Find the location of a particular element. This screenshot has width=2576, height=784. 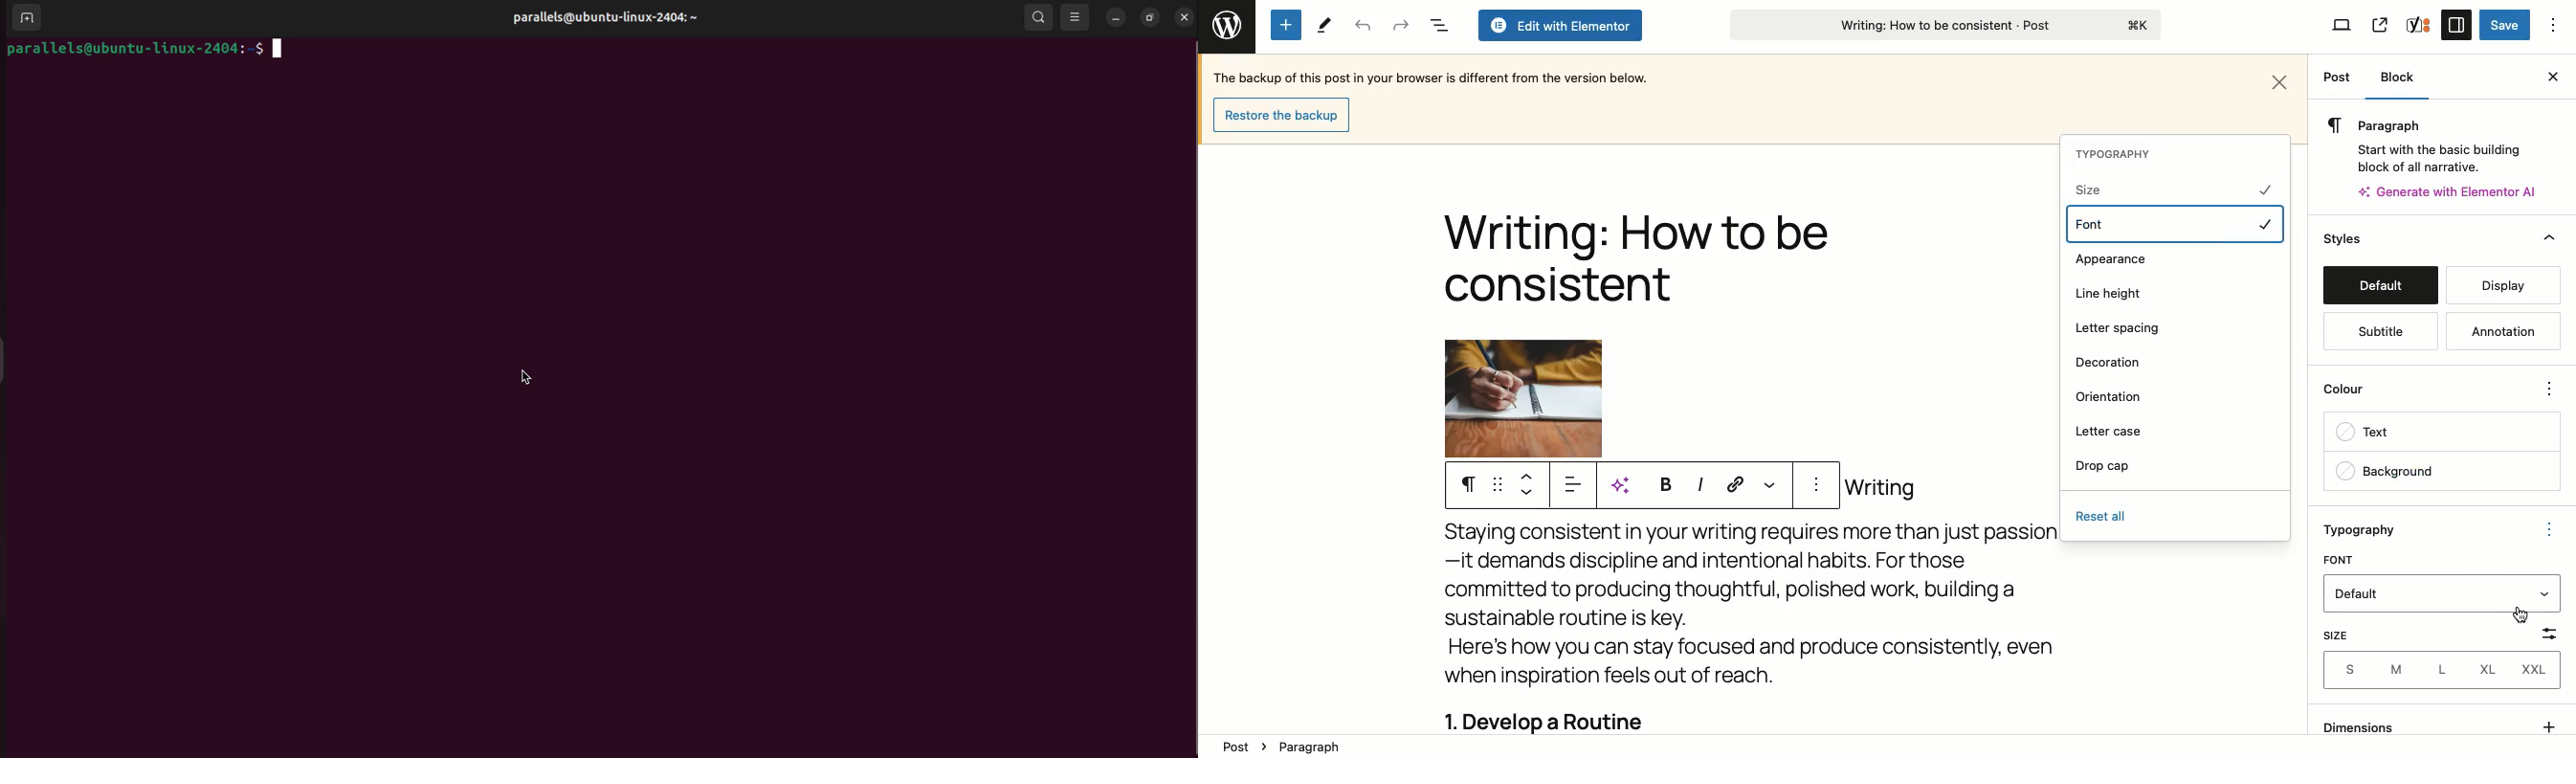

Align is located at coordinates (1576, 488).